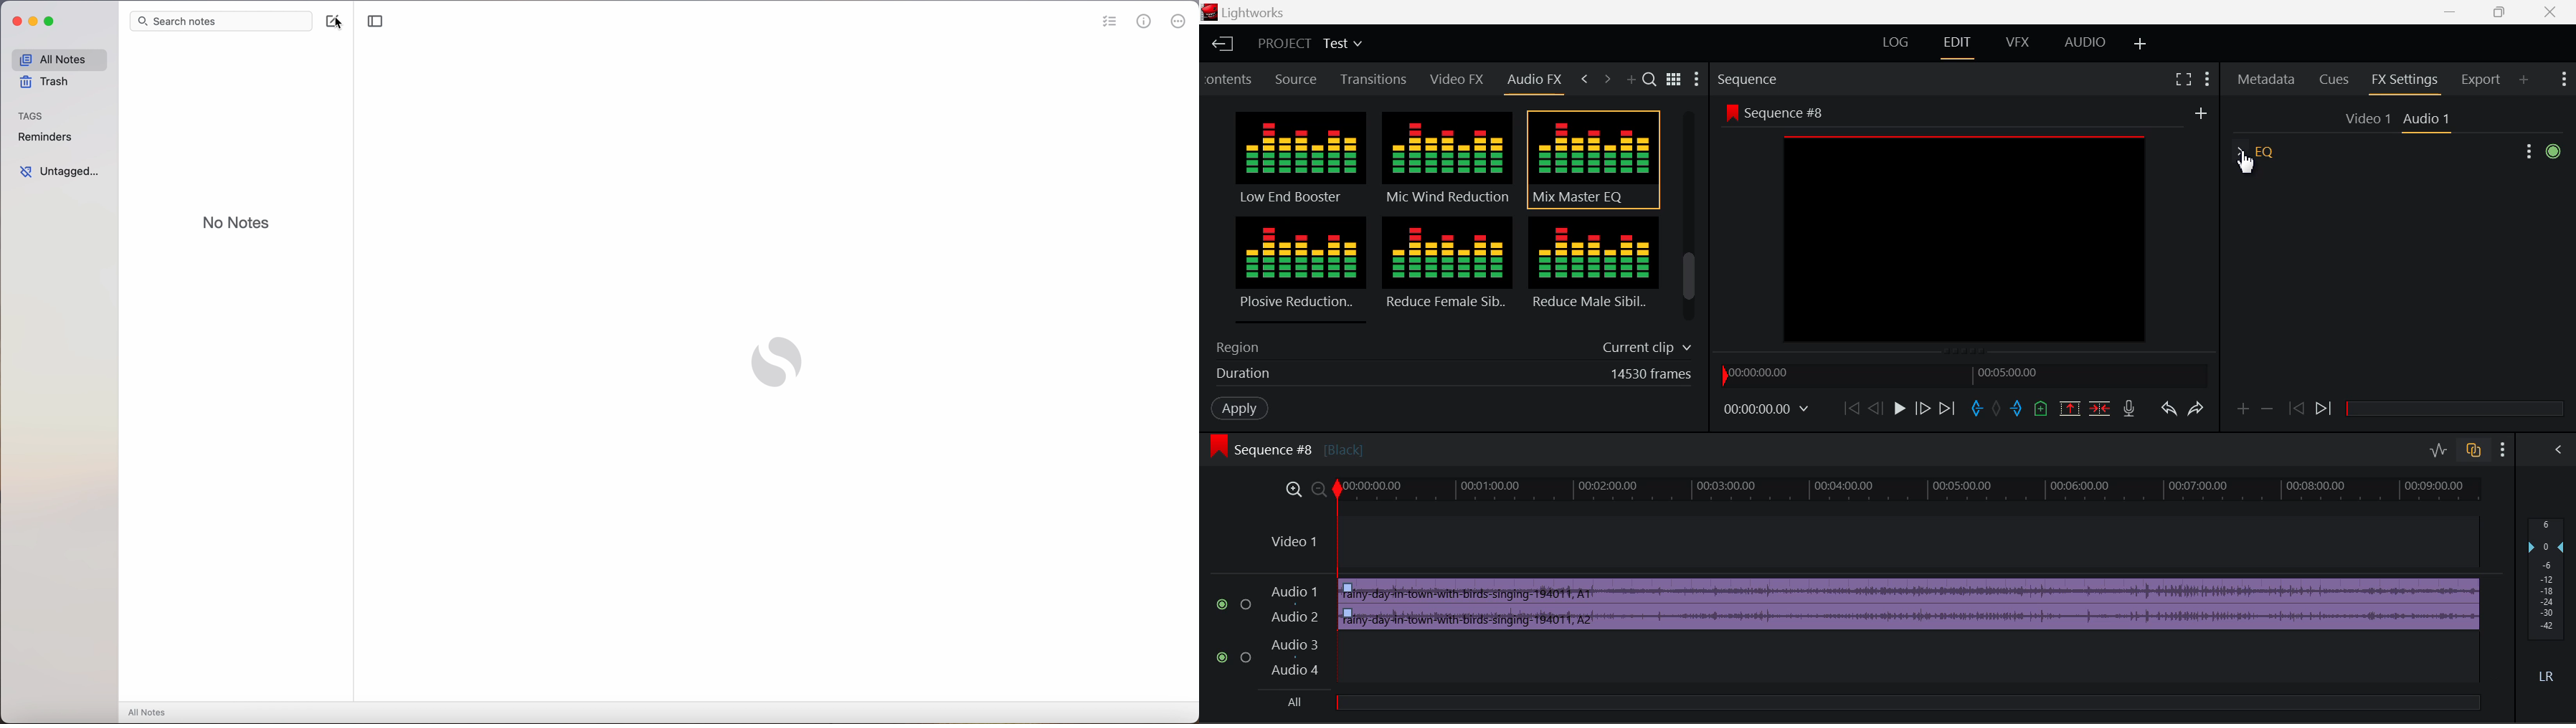 The height and width of the screenshot is (728, 2576). I want to click on trash, so click(43, 83).